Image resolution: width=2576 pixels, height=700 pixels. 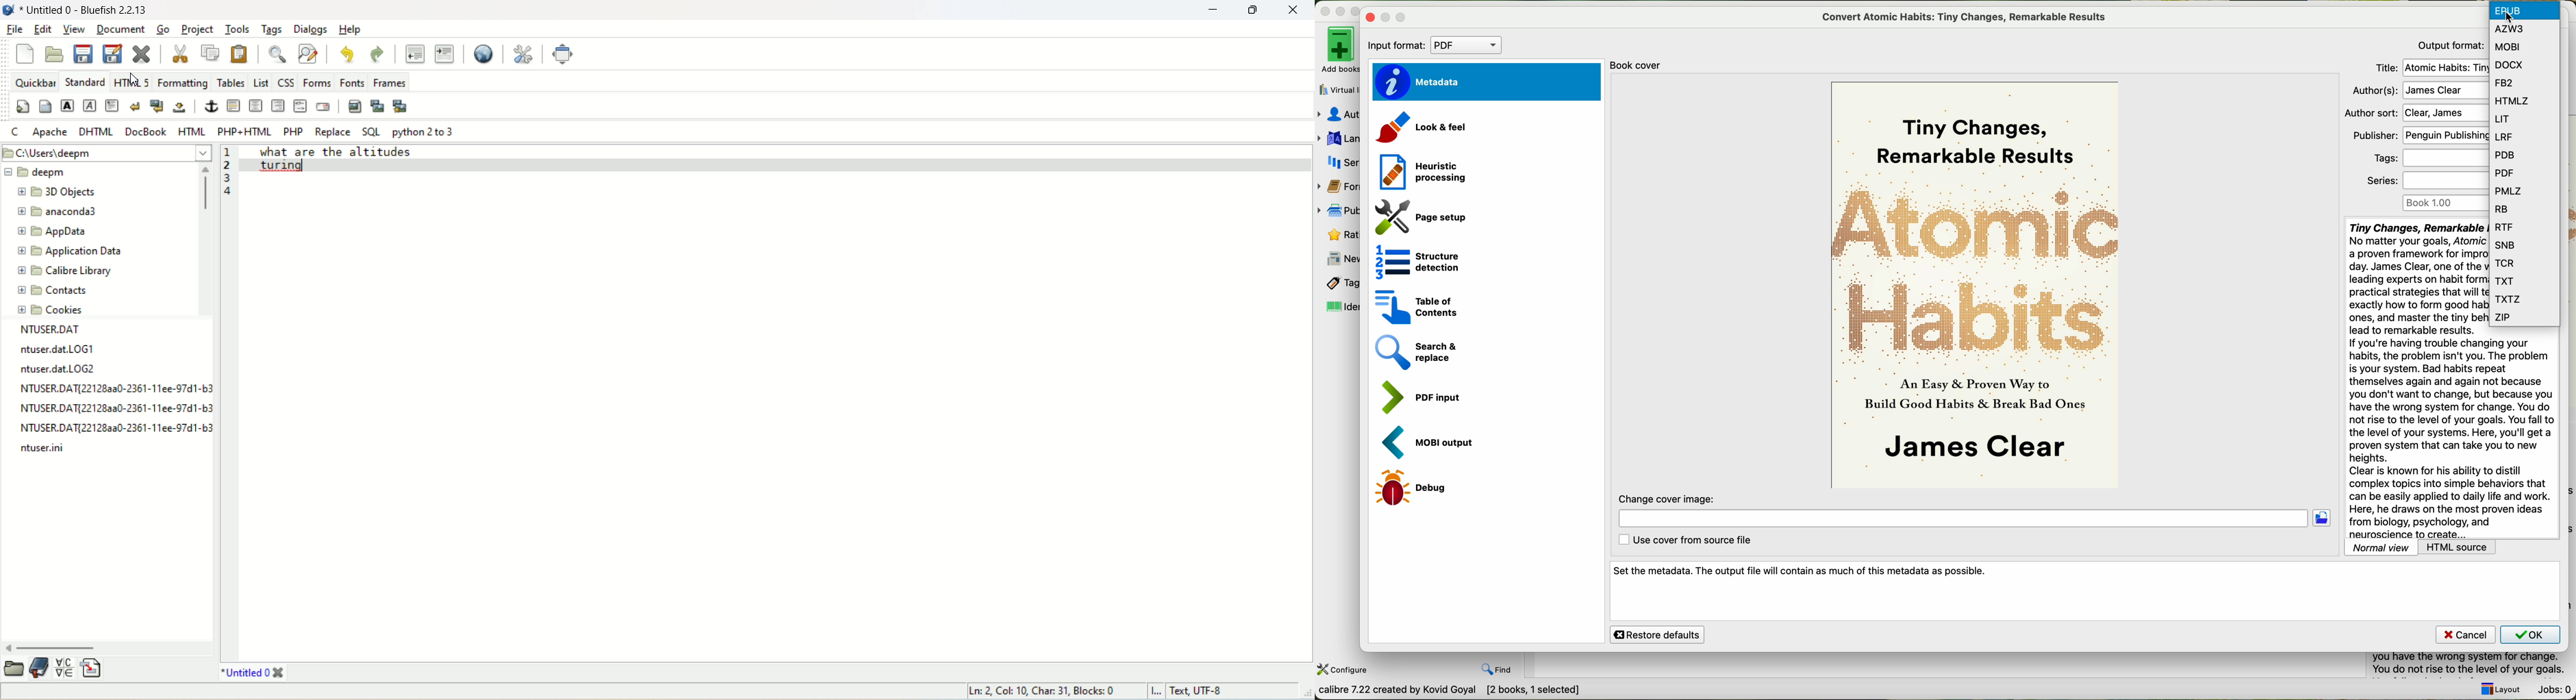 I want to click on summary, so click(x=2474, y=665).